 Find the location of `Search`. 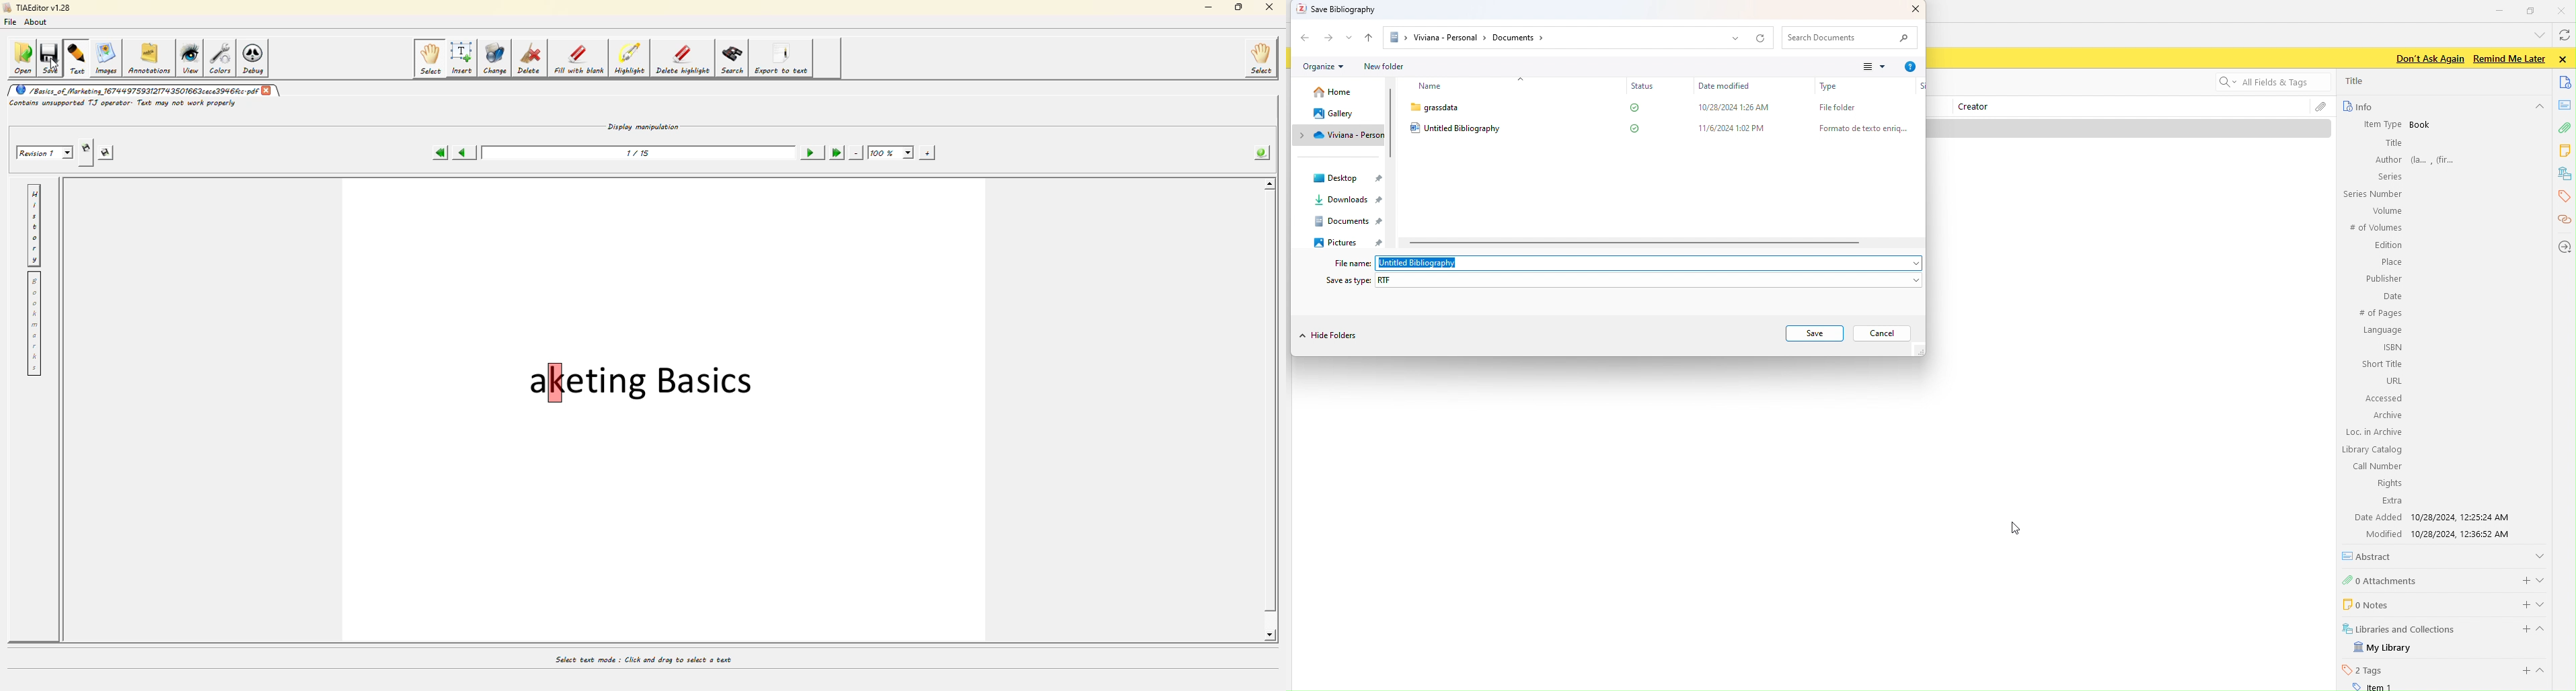

Search is located at coordinates (1851, 38).